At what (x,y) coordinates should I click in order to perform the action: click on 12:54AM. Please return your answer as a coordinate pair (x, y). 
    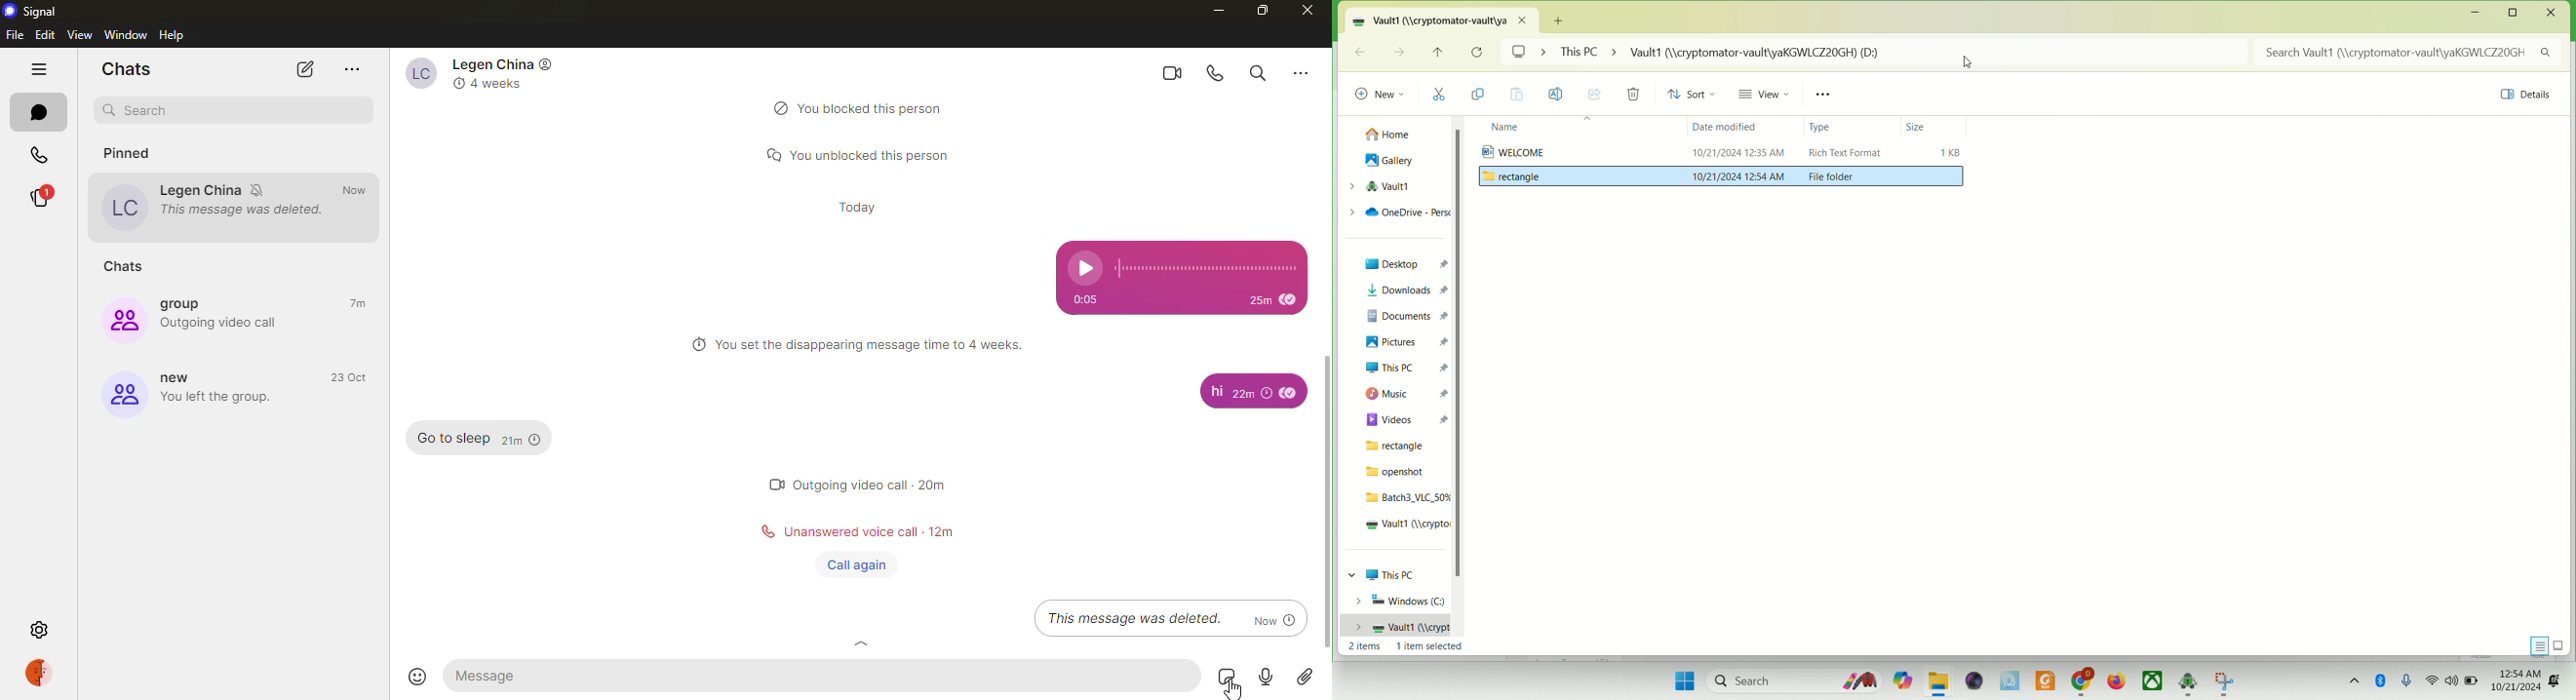
    Looking at the image, I should click on (2516, 672).